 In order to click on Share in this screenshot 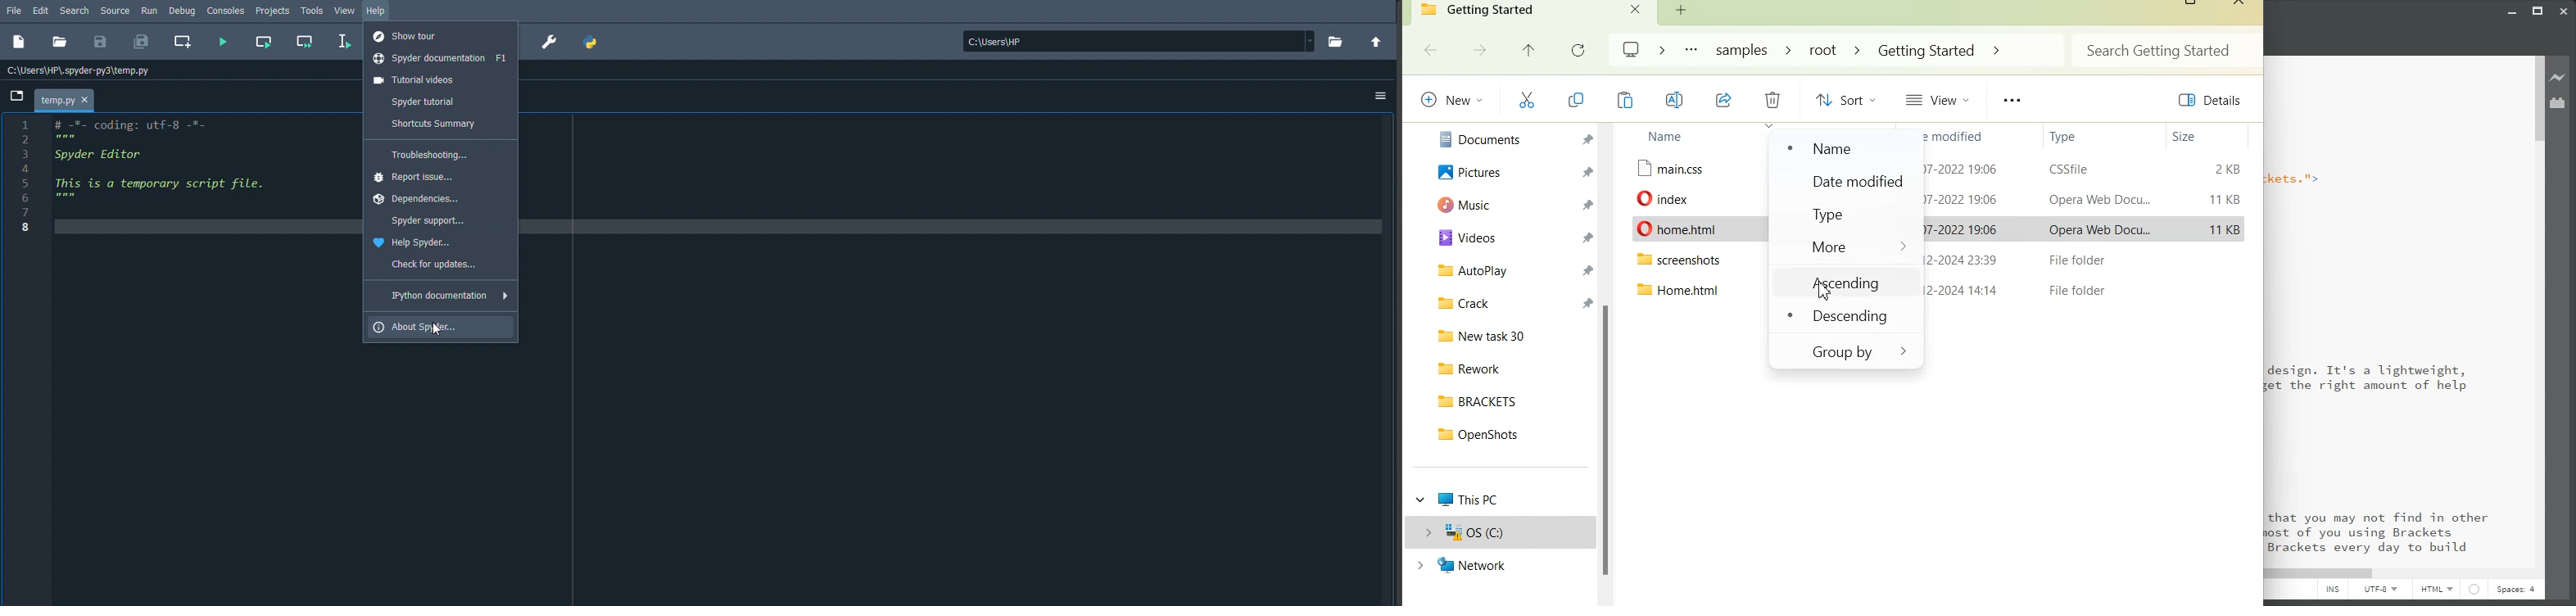, I will do `click(1724, 100)`.